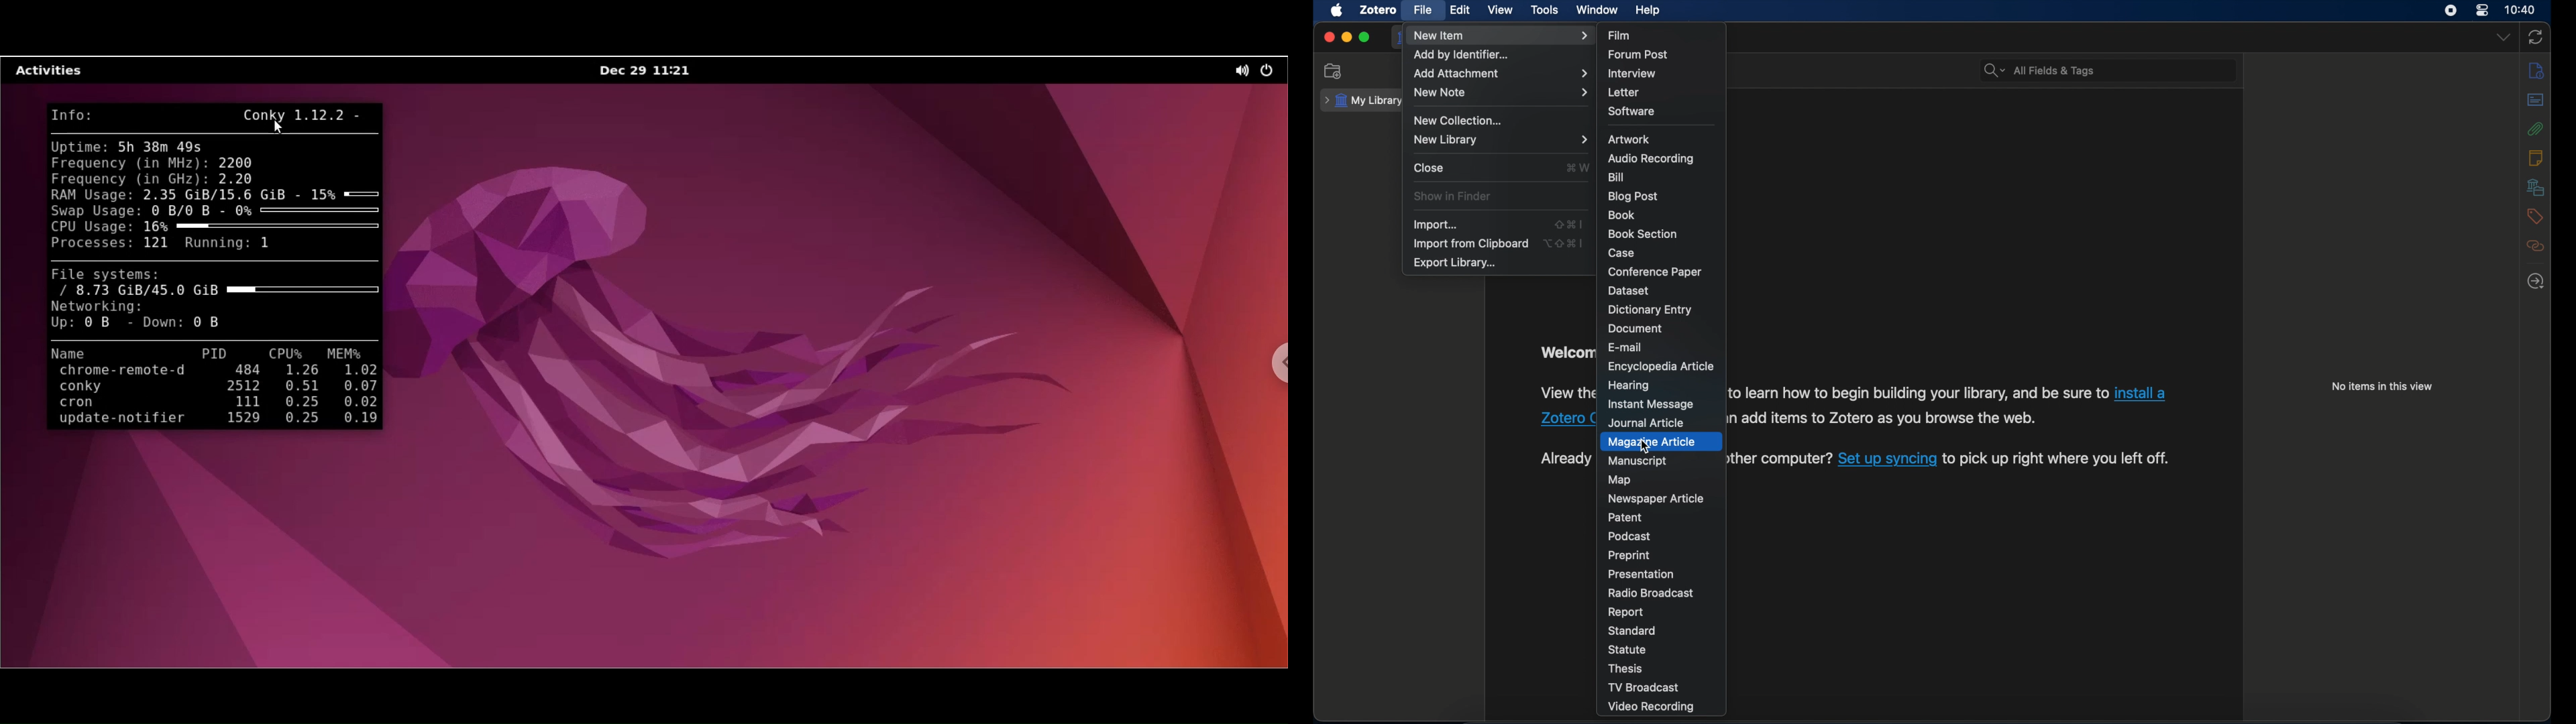  I want to click on export library, so click(1456, 263).